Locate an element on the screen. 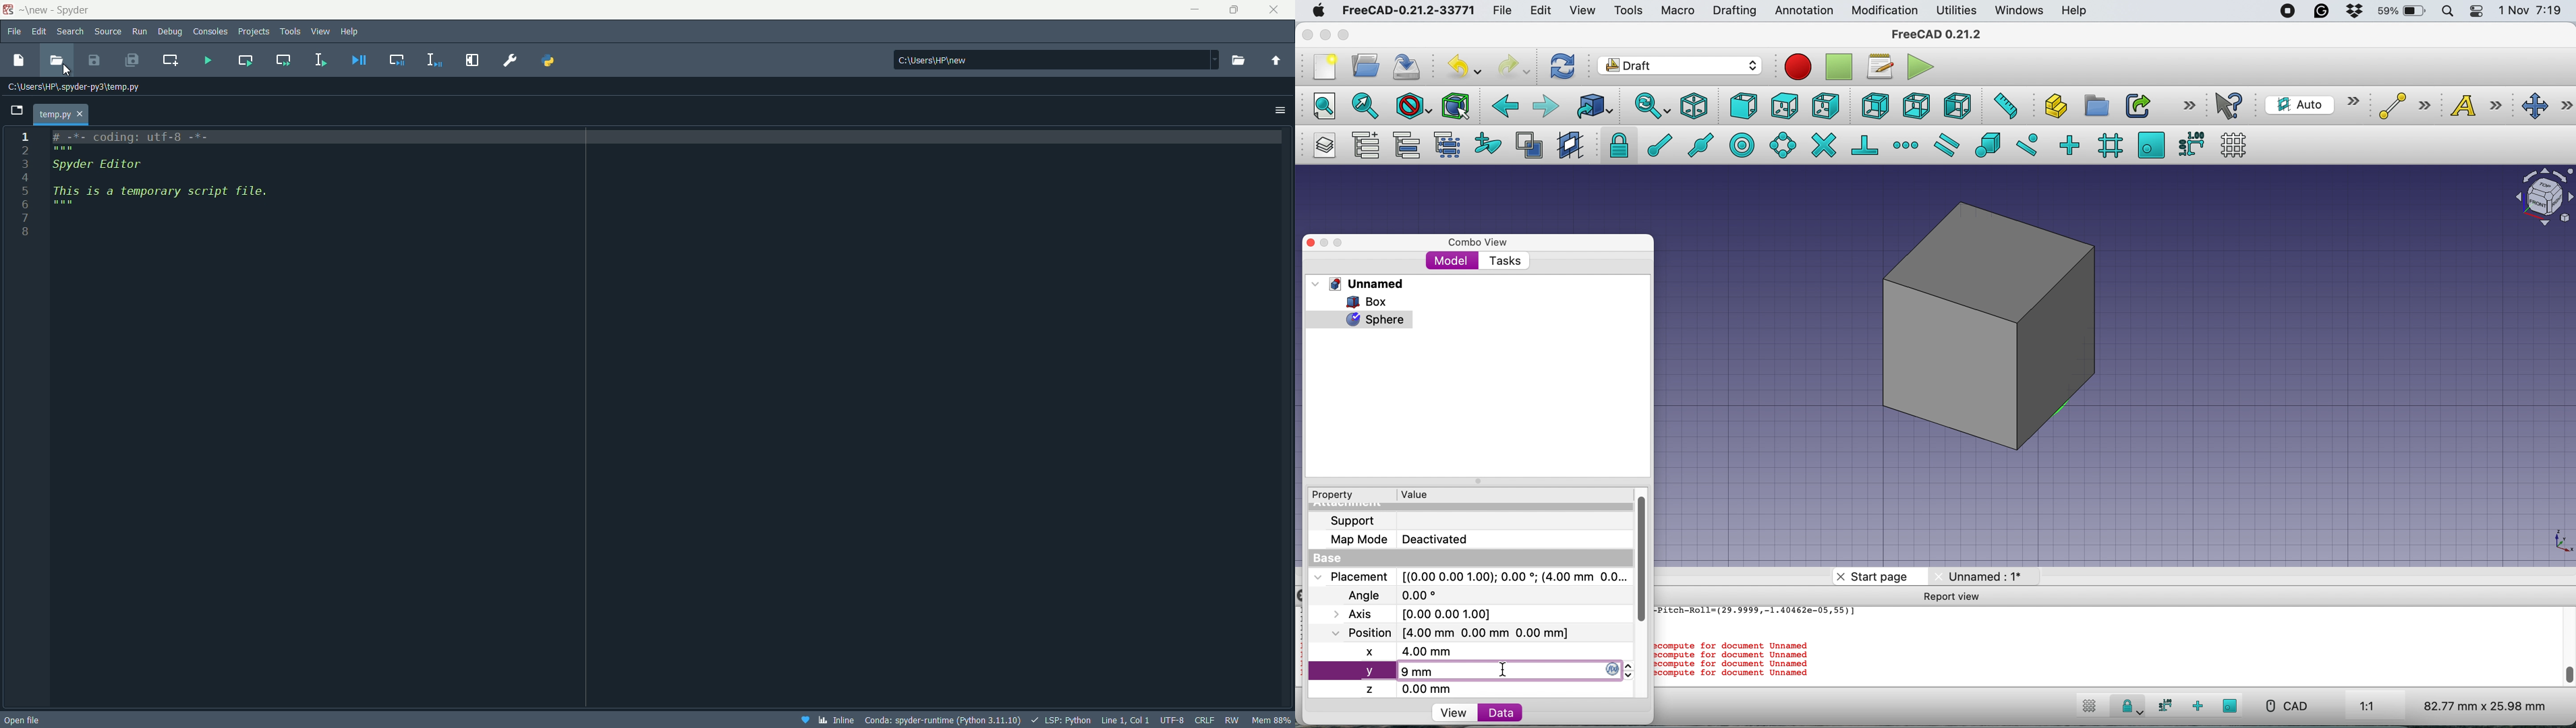 Image resolution: width=2576 pixels, height=728 pixels. base is located at coordinates (1331, 559).